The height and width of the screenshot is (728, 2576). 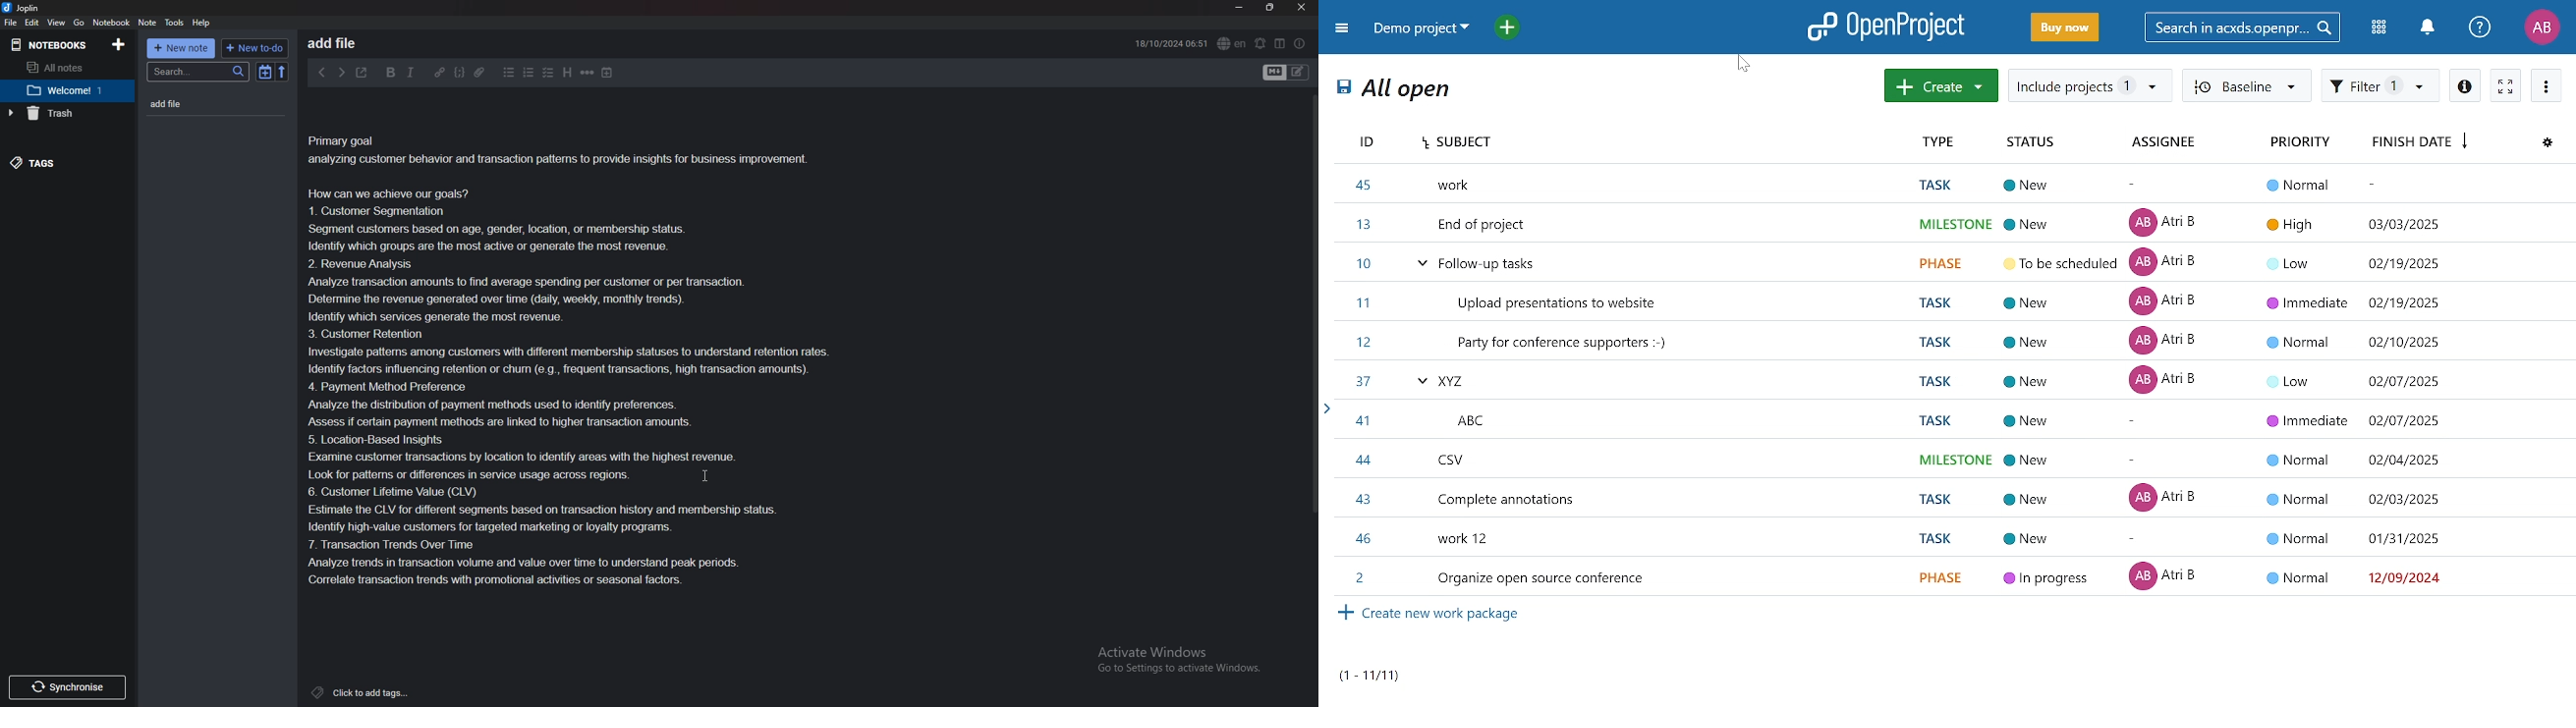 What do you see at coordinates (1287, 72) in the screenshot?
I see `Toggle editor` at bounding box center [1287, 72].